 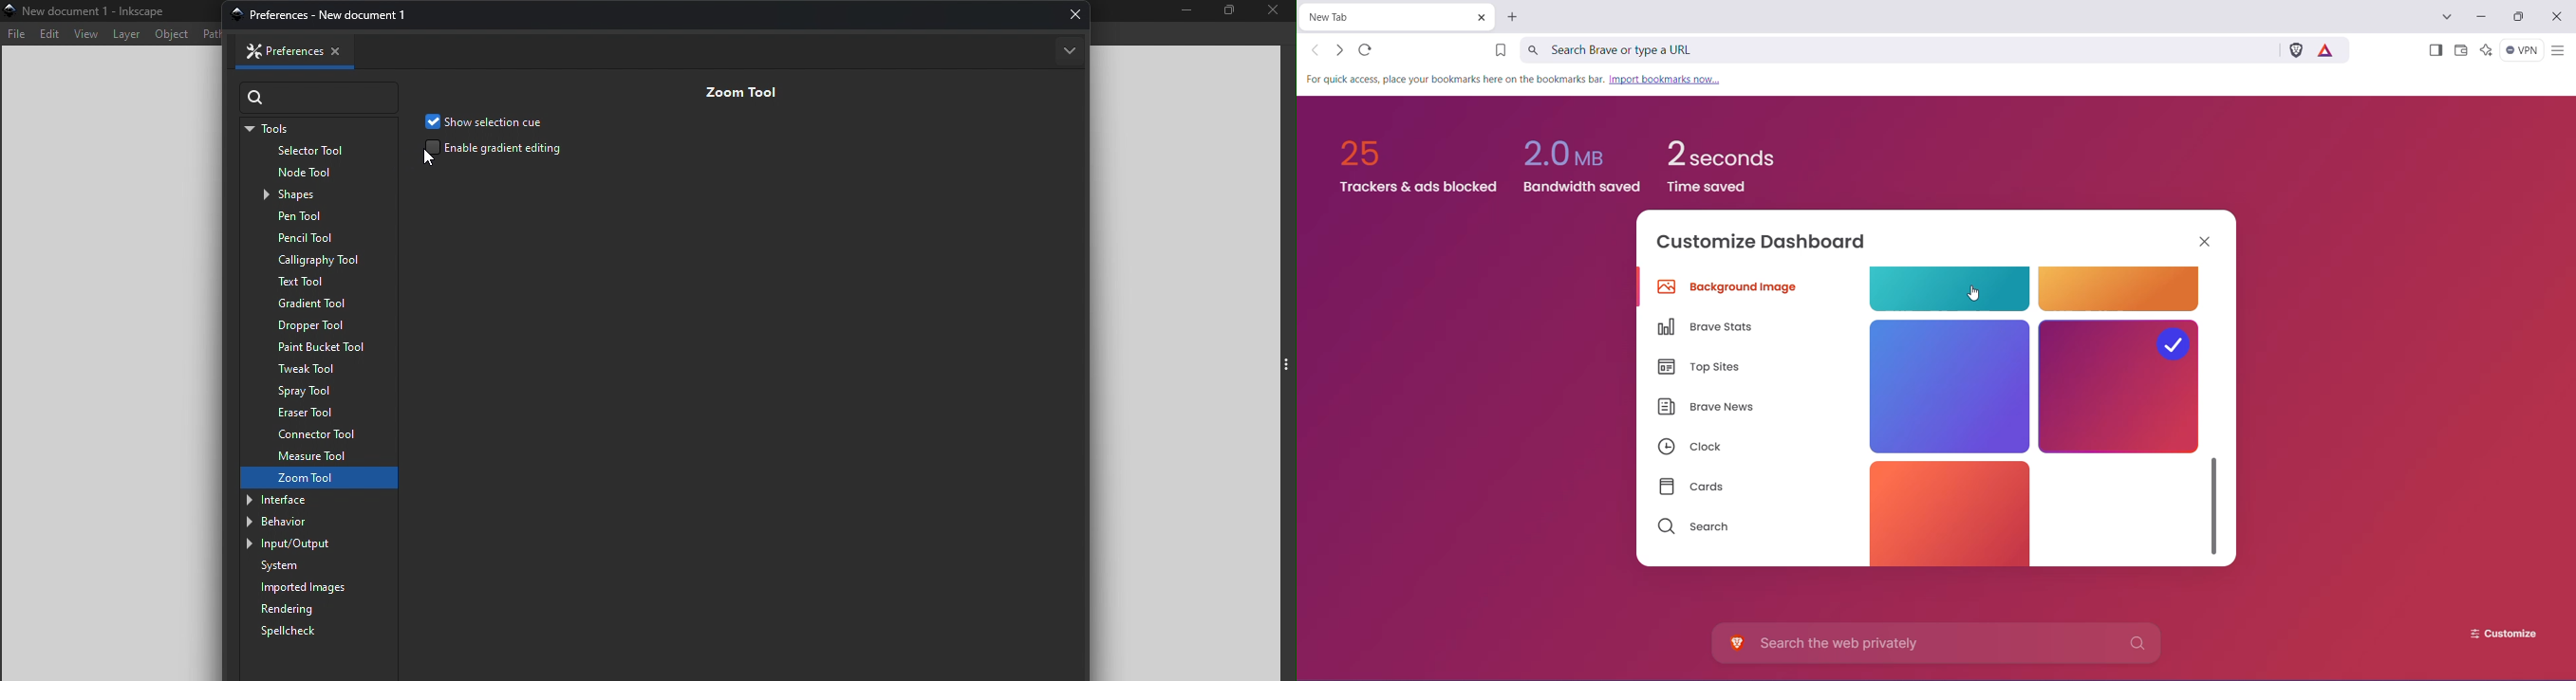 What do you see at coordinates (1697, 487) in the screenshot?
I see `Cards` at bounding box center [1697, 487].